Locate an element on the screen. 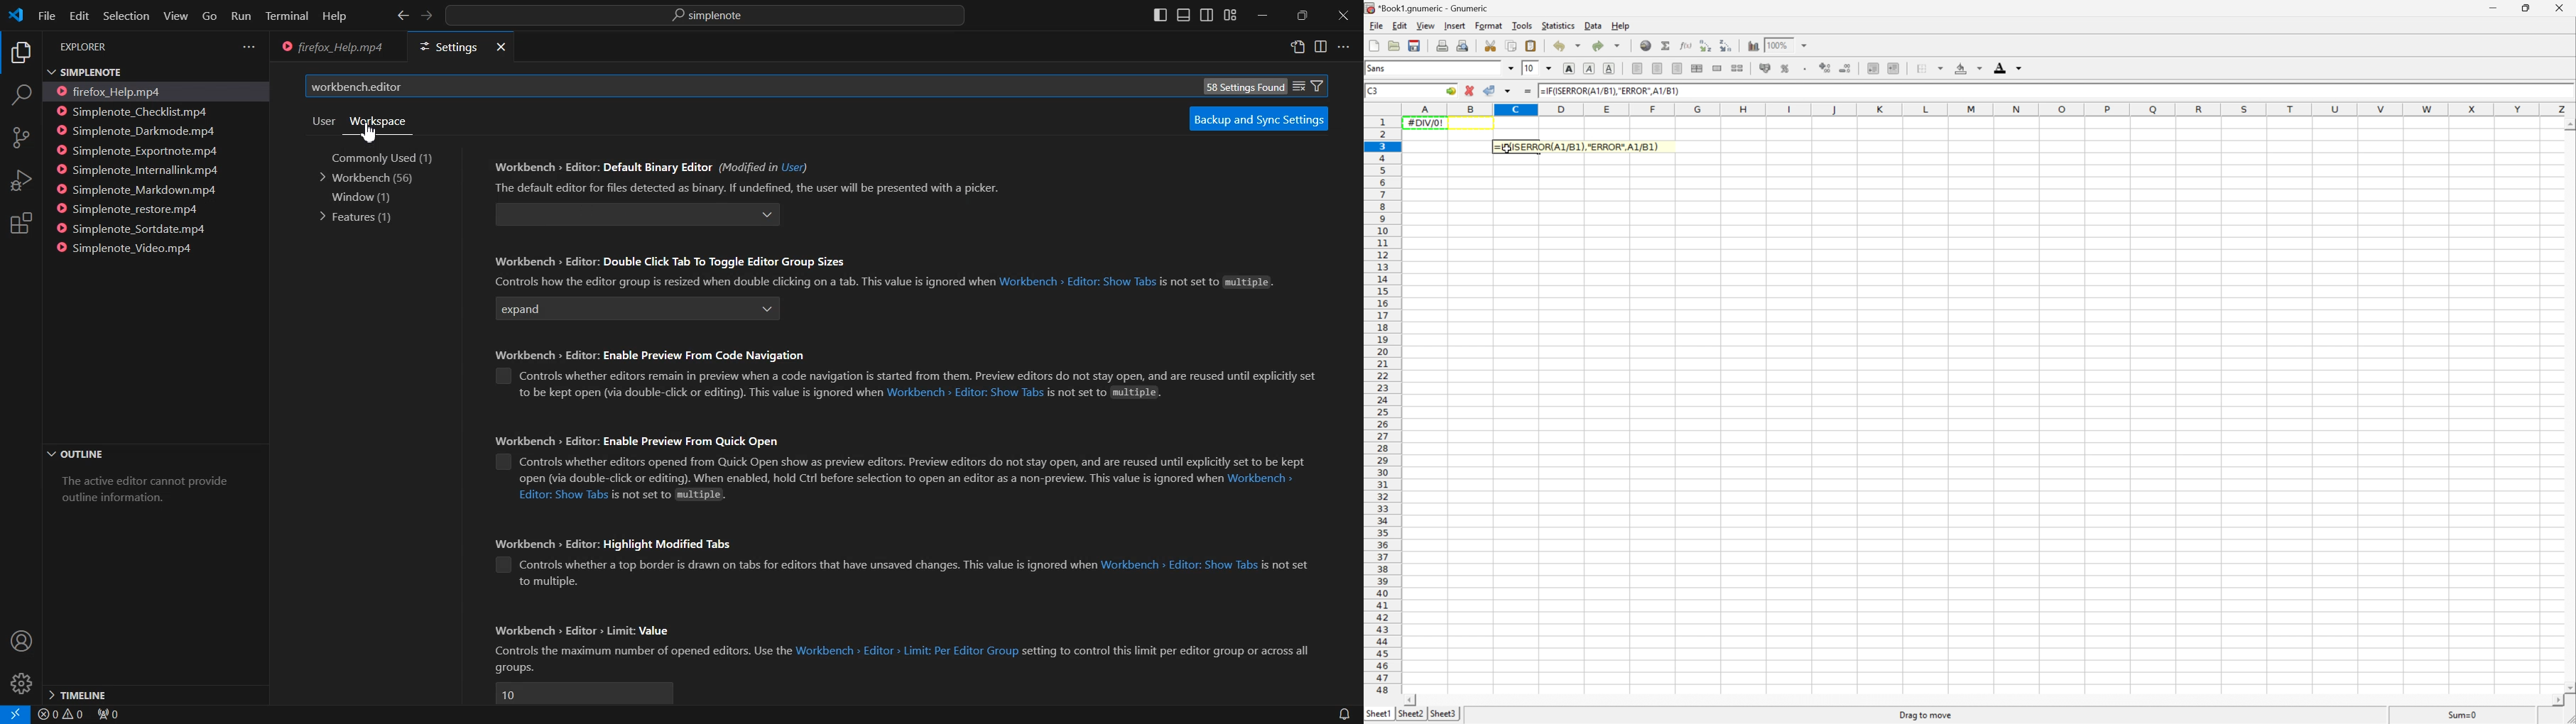  Minimize is located at coordinates (2493, 9).